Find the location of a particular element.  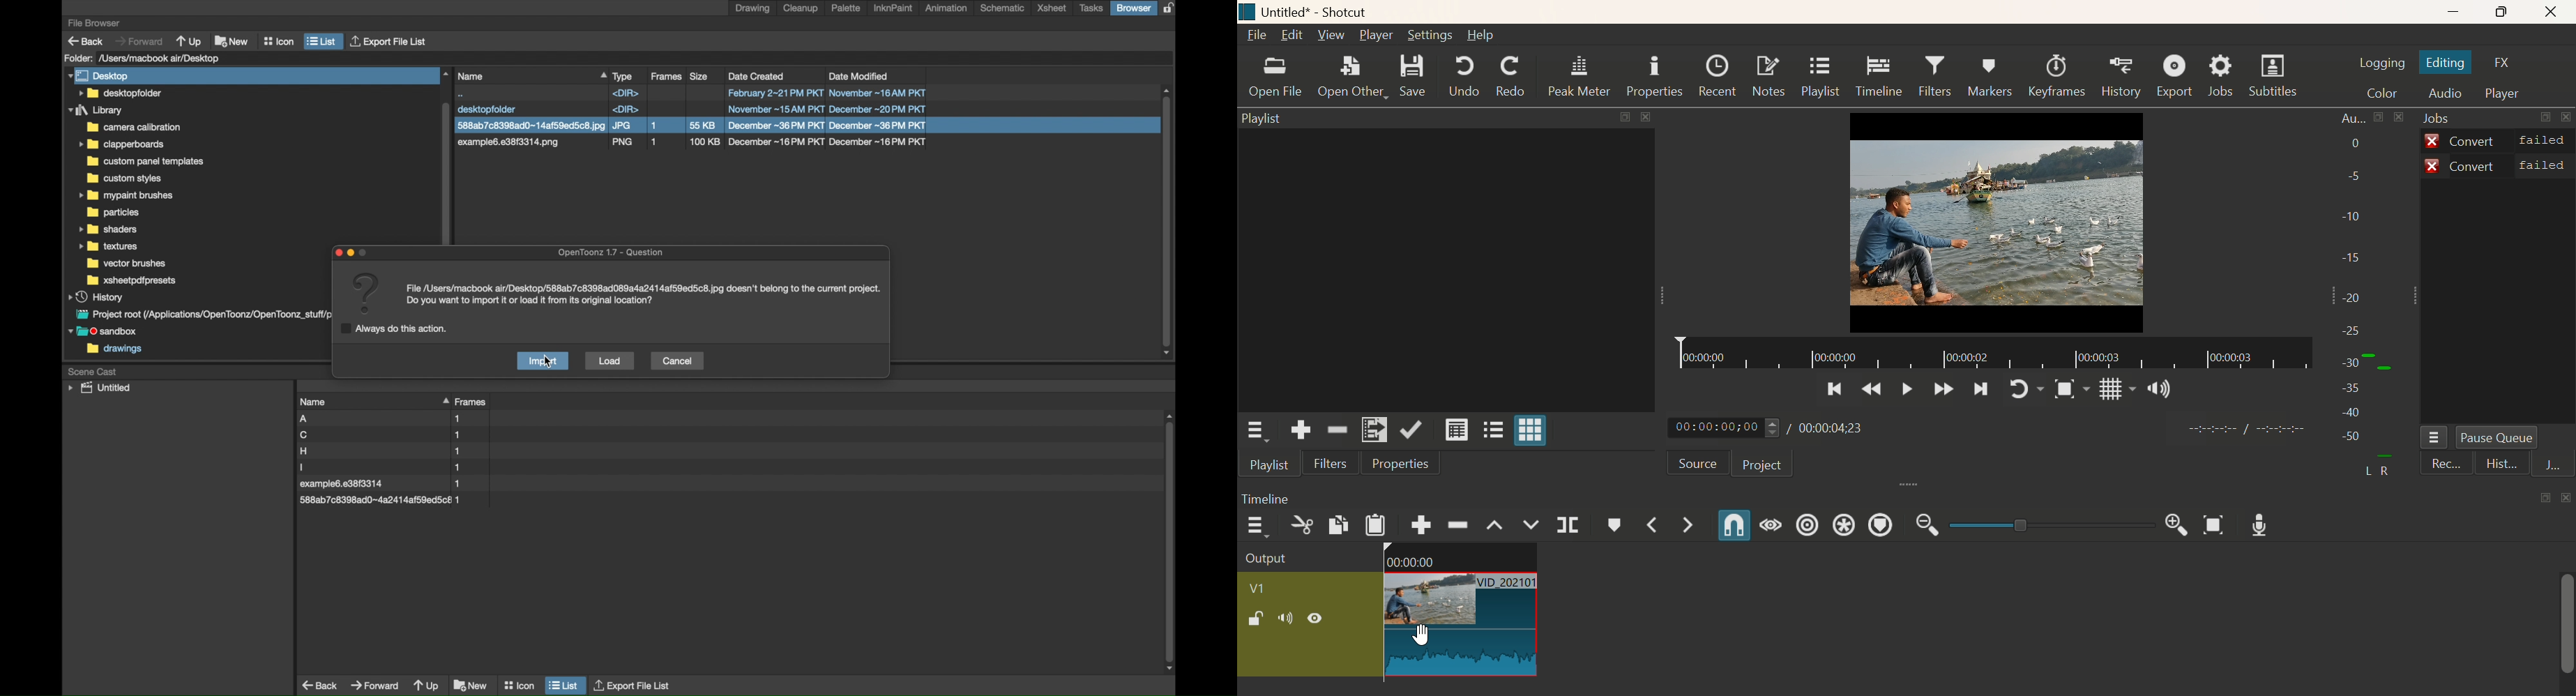

Markers is located at coordinates (1989, 75).